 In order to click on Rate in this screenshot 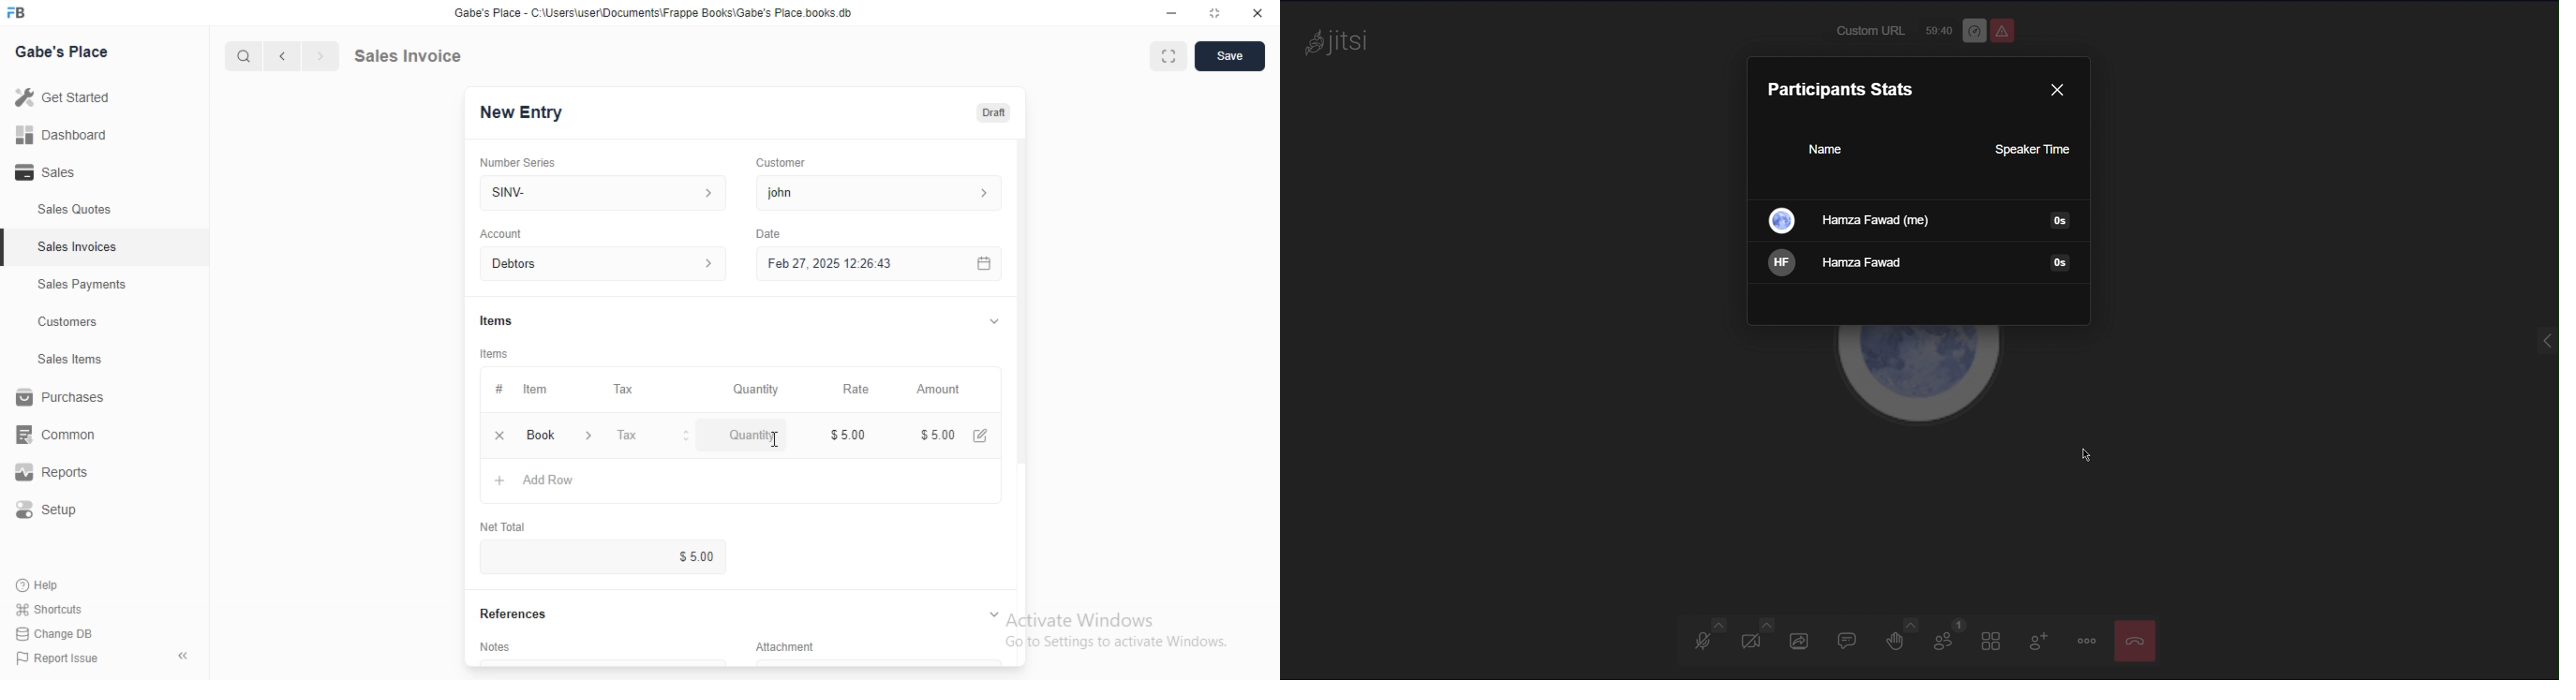, I will do `click(861, 388)`.